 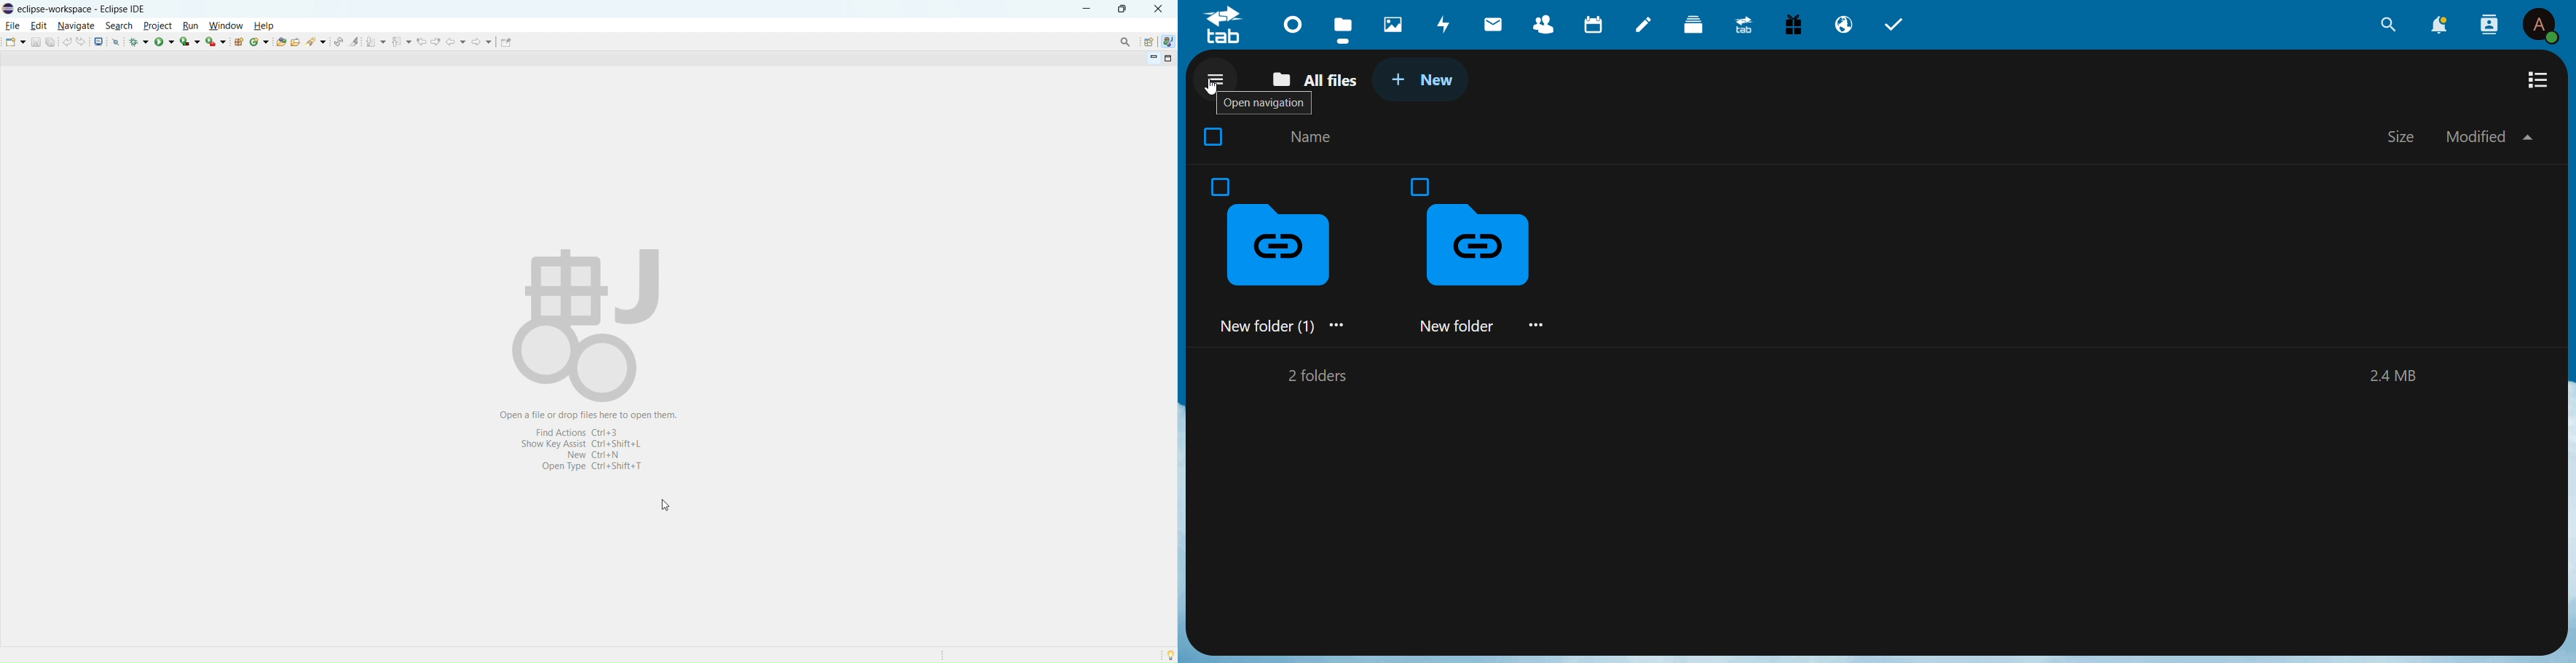 What do you see at coordinates (1262, 104) in the screenshot?
I see `open navigation` at bounding box center [1262, 104].